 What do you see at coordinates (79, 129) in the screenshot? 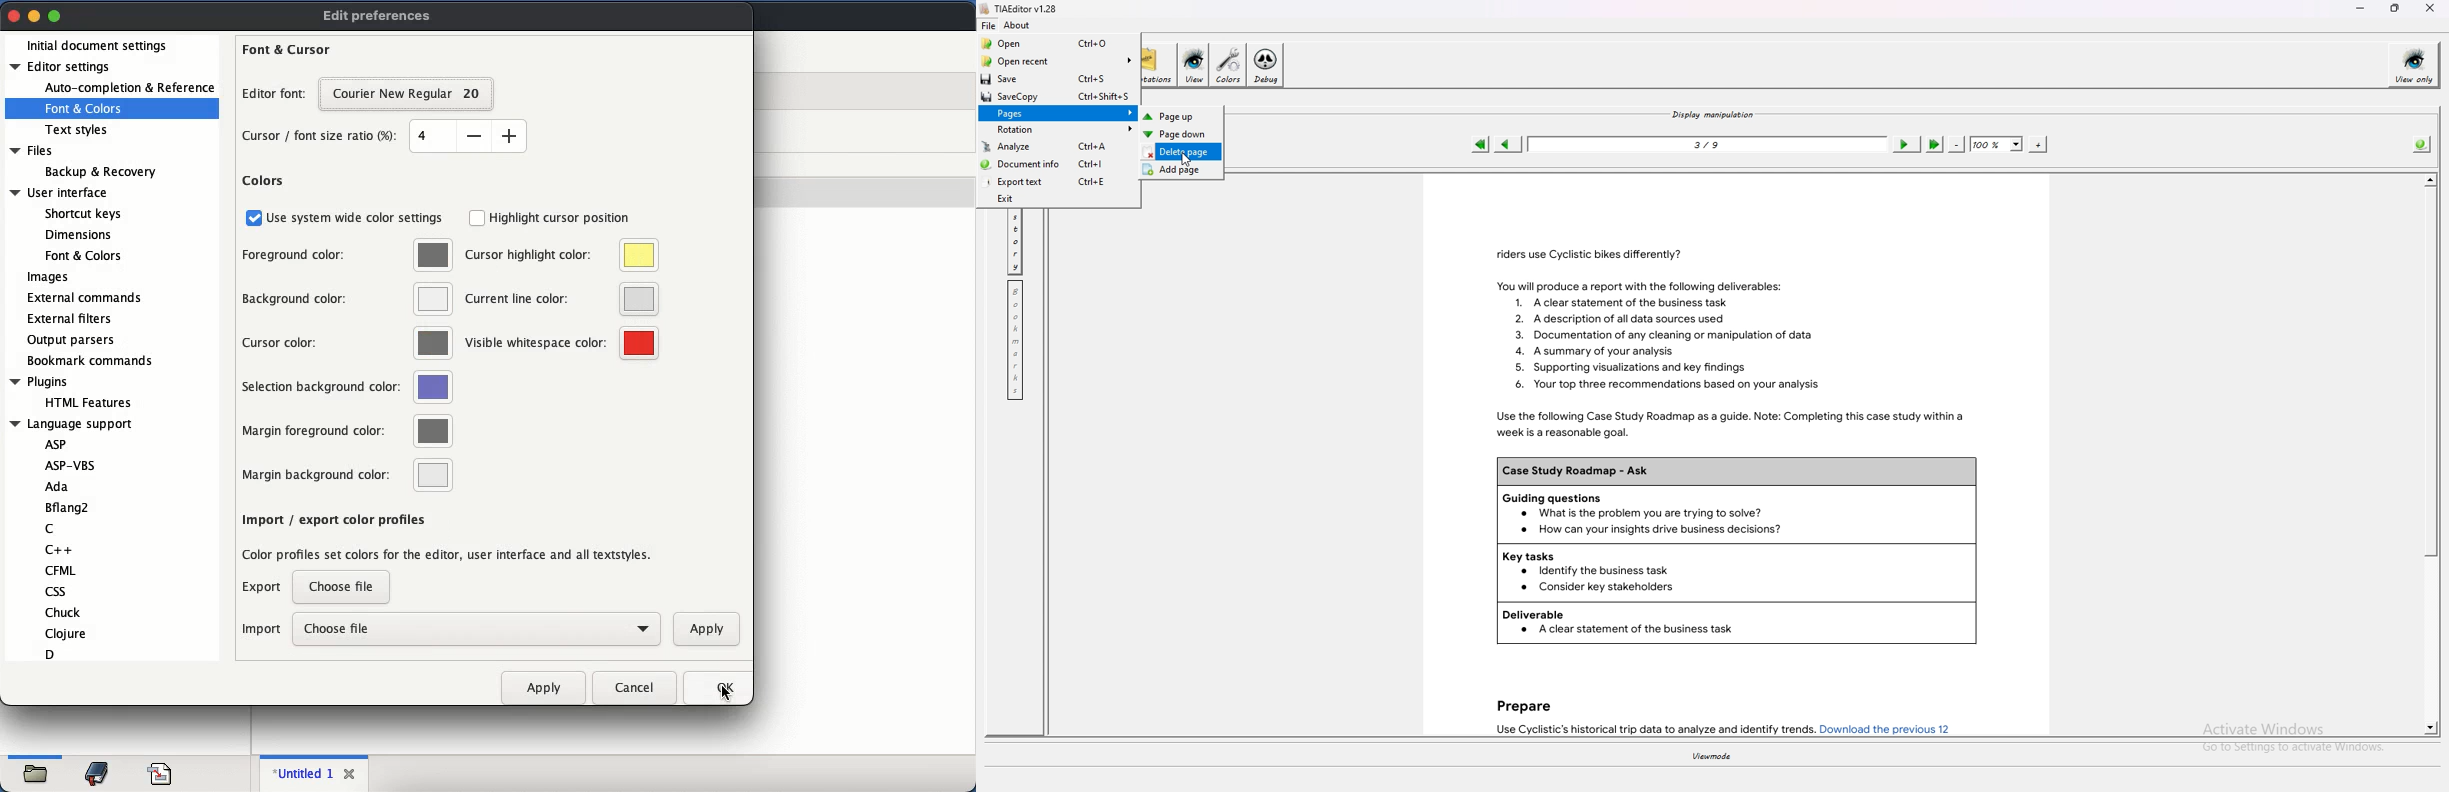
I see `text styles` at bounding box center [79, 129].